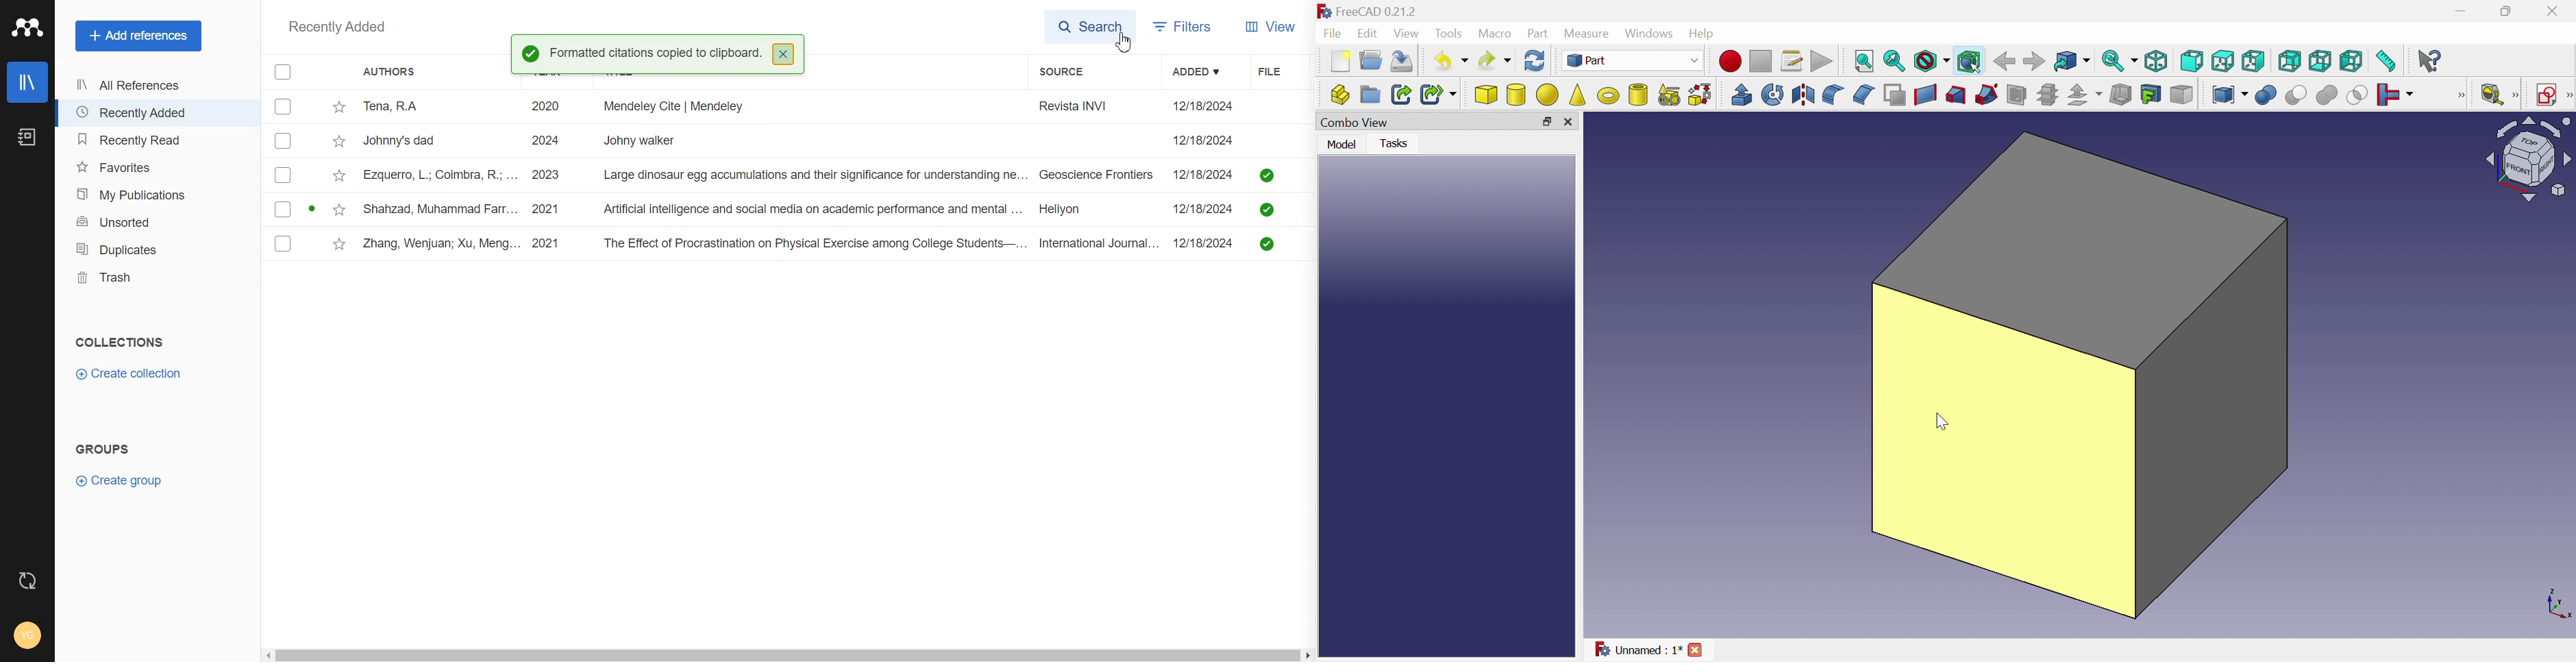  I want to click on Part, so click(1634, 62).